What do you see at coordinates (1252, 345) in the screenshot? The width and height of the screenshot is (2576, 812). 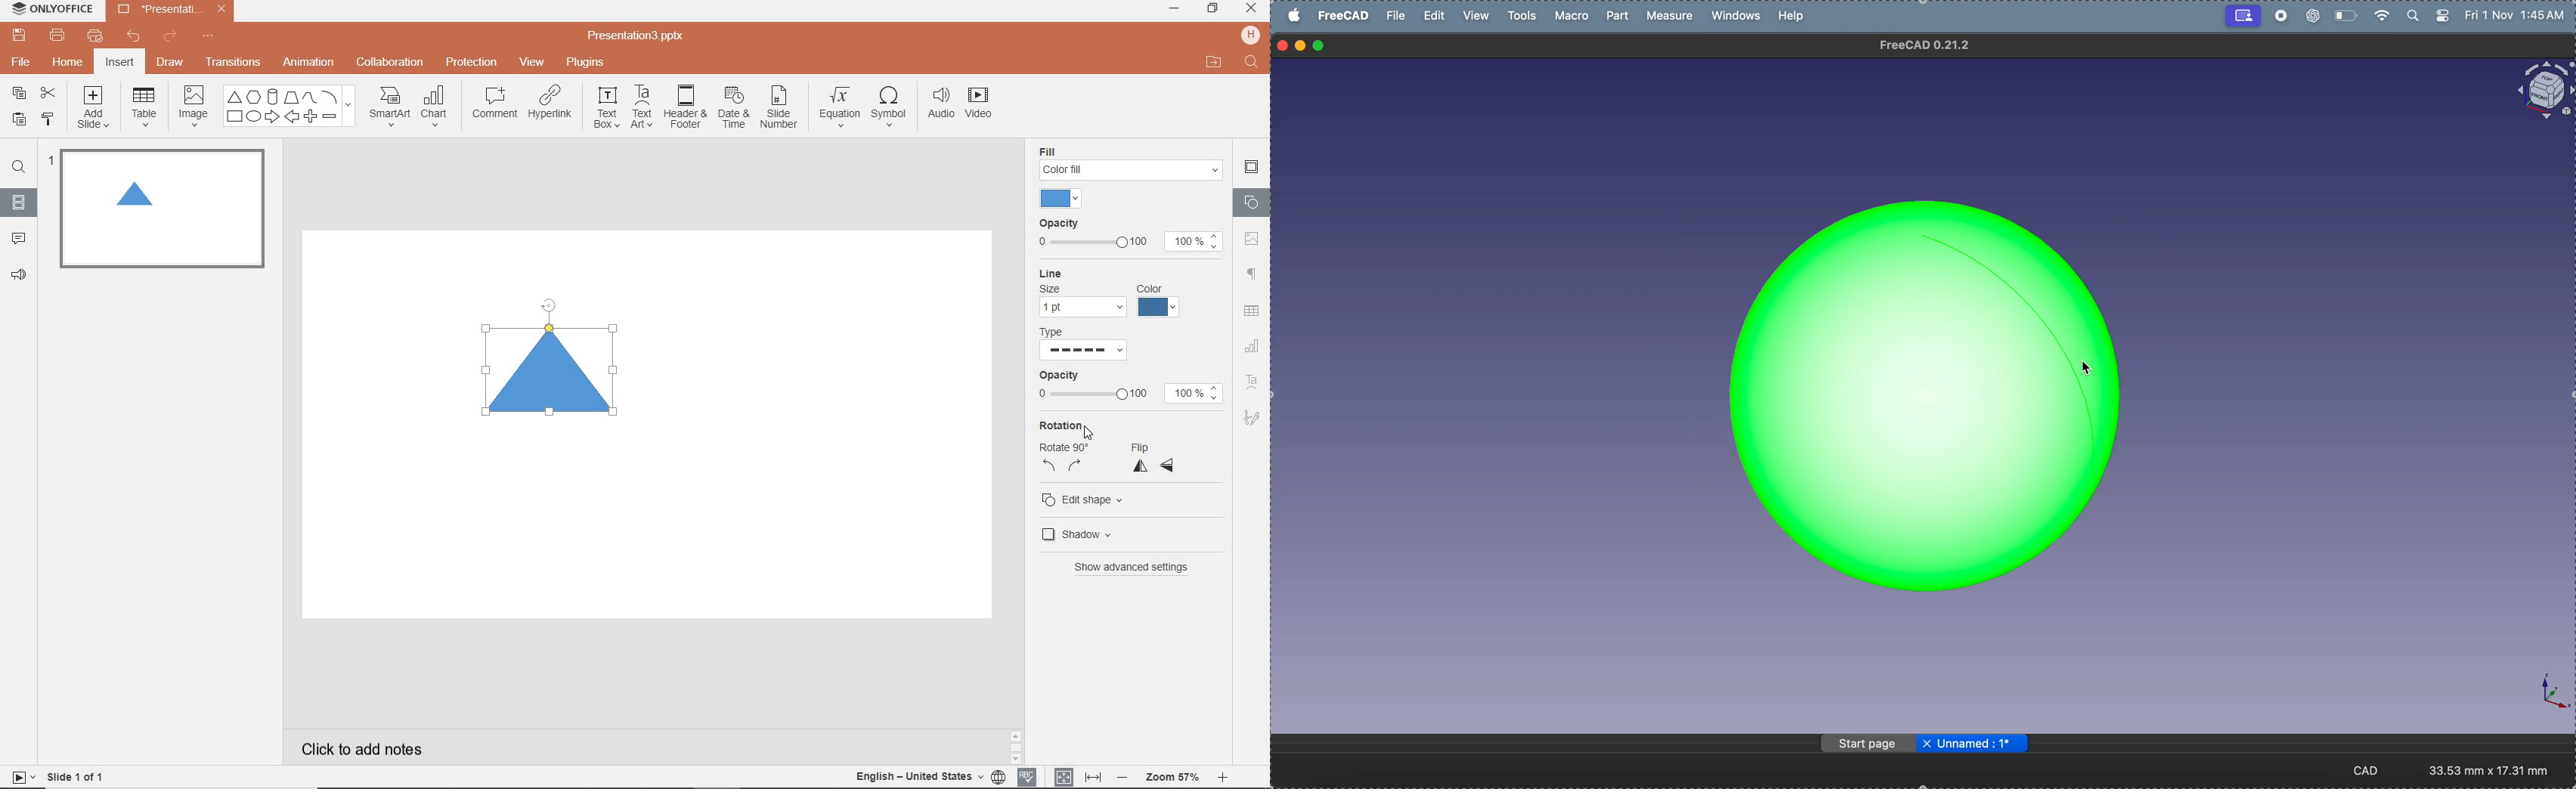 I see `CHART SETTINGS` at bounding box center [1252, 345].